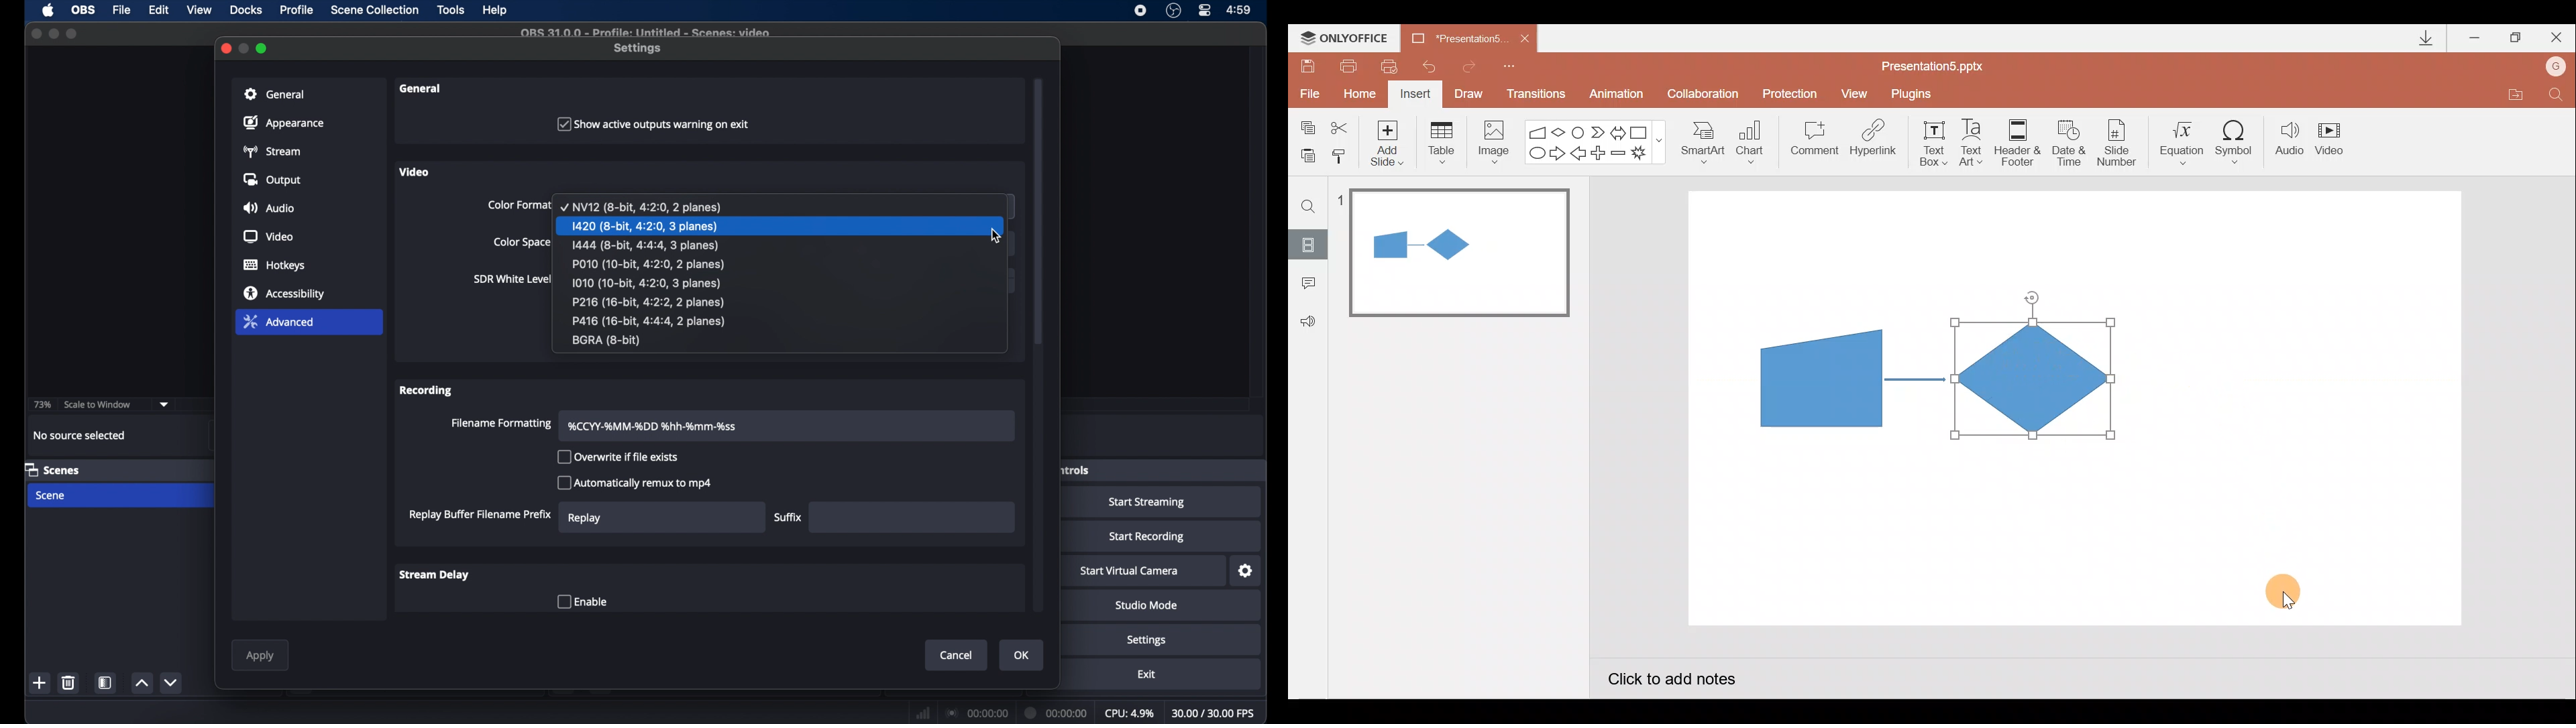 This screenshot has width=2576, height=728. Describe the element at coordinates (1146, 640) in the screenshot. I see `settings` at that location.